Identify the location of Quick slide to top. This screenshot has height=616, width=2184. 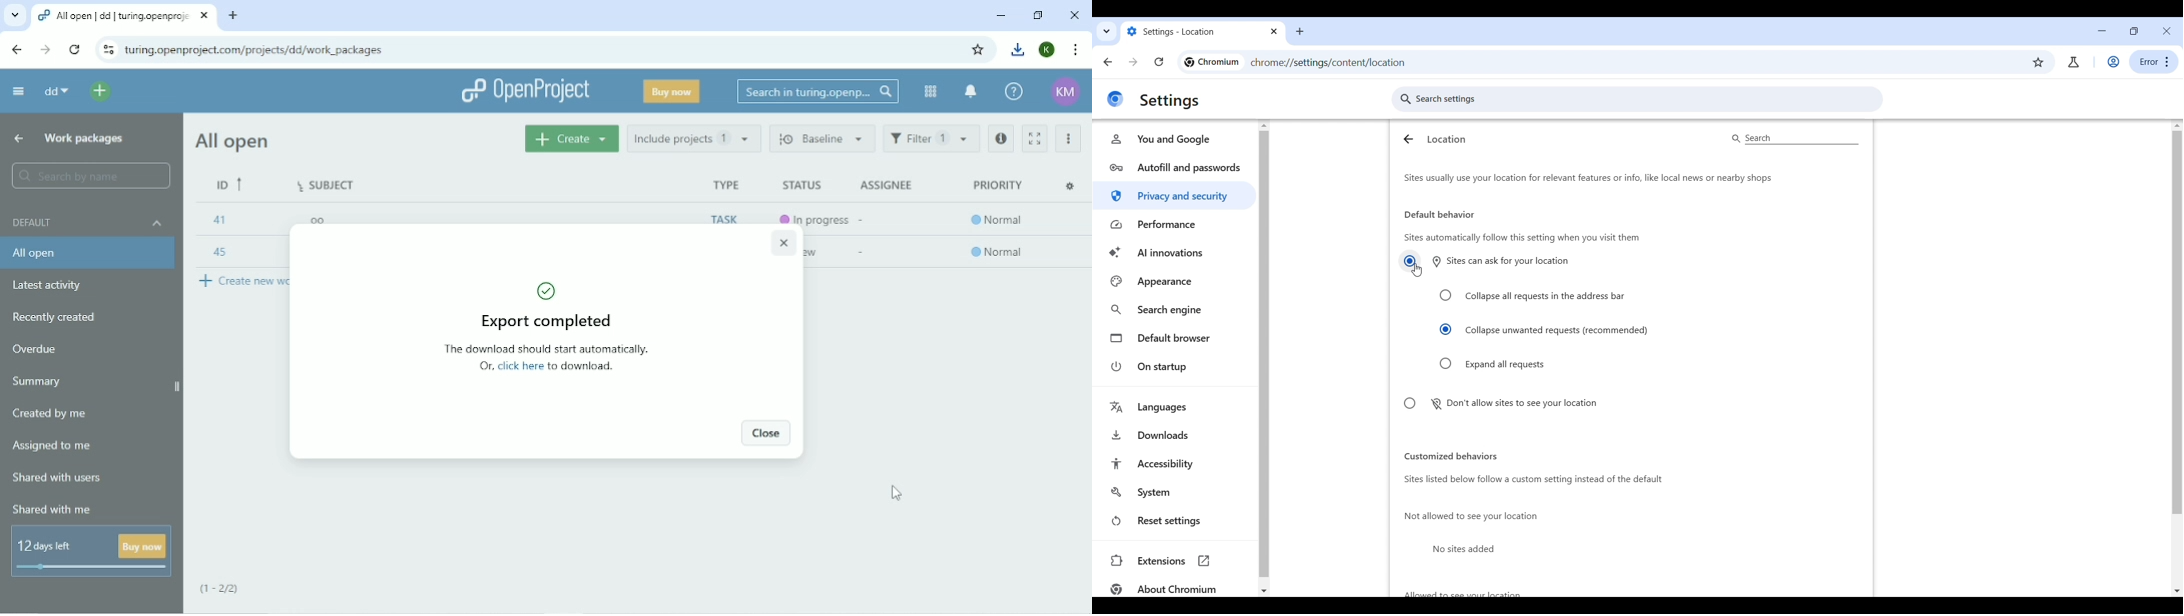
(2177, 125).